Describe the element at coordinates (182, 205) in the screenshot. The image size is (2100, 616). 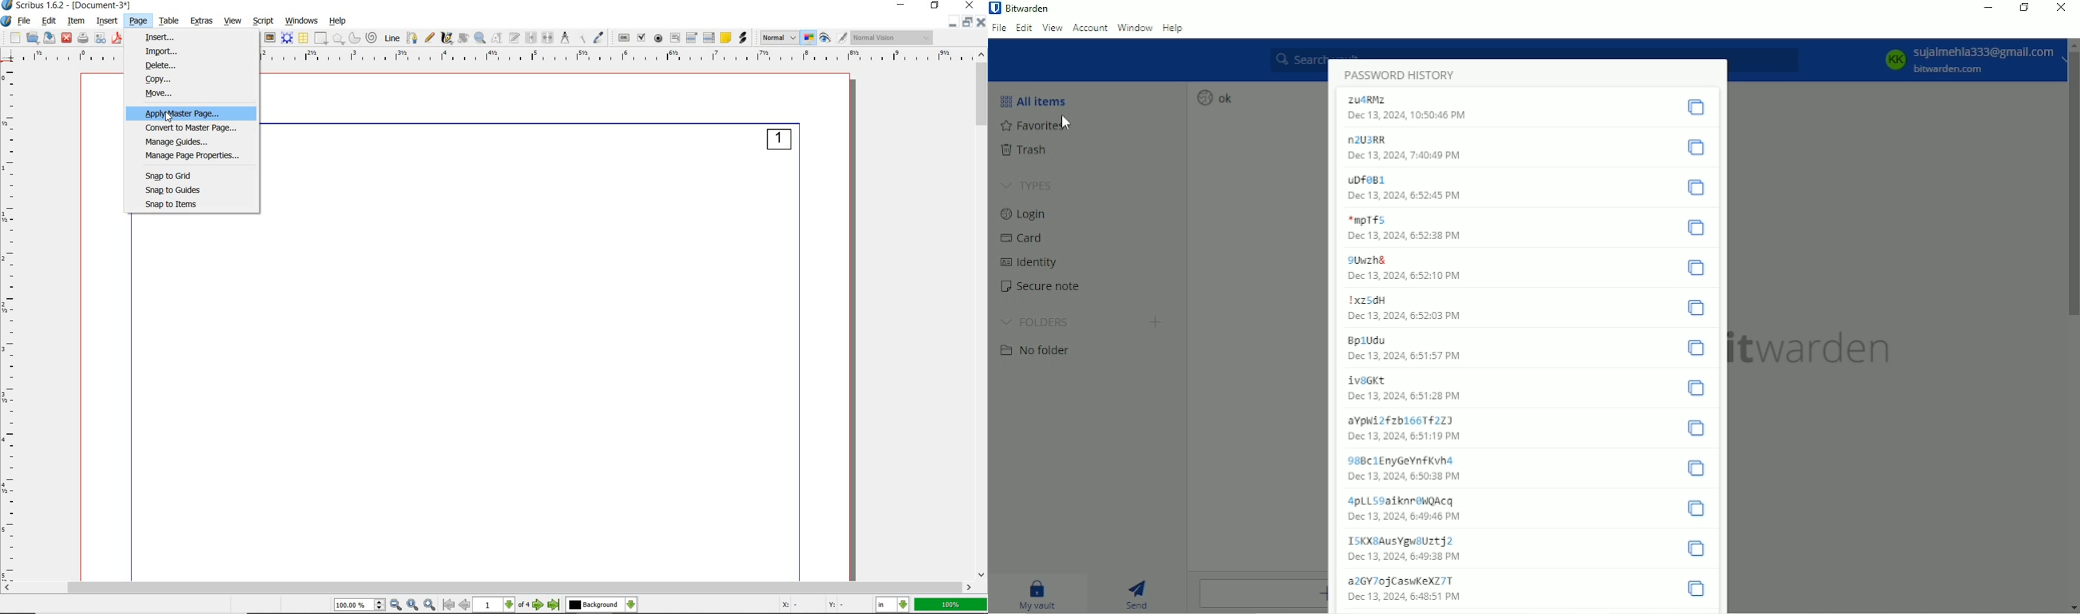
I see `snap to item` at that location.